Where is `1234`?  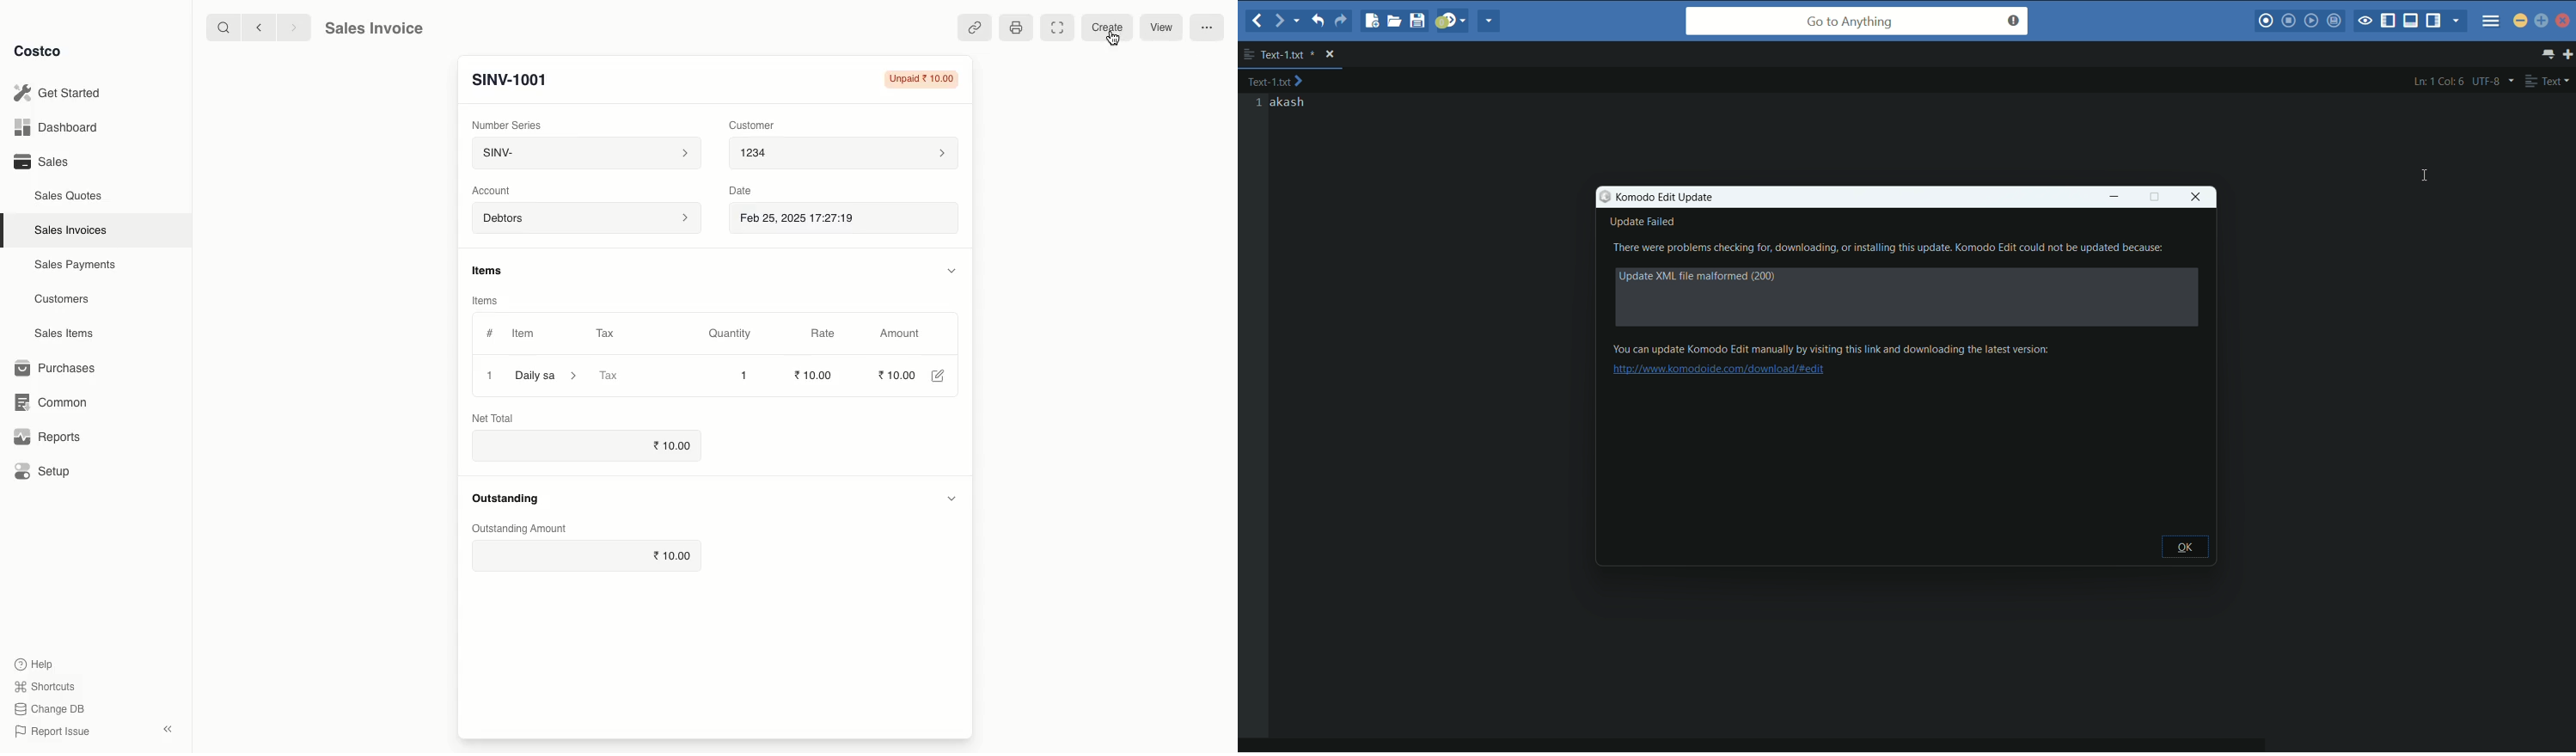
1234 is located at coordinates (845, 156).